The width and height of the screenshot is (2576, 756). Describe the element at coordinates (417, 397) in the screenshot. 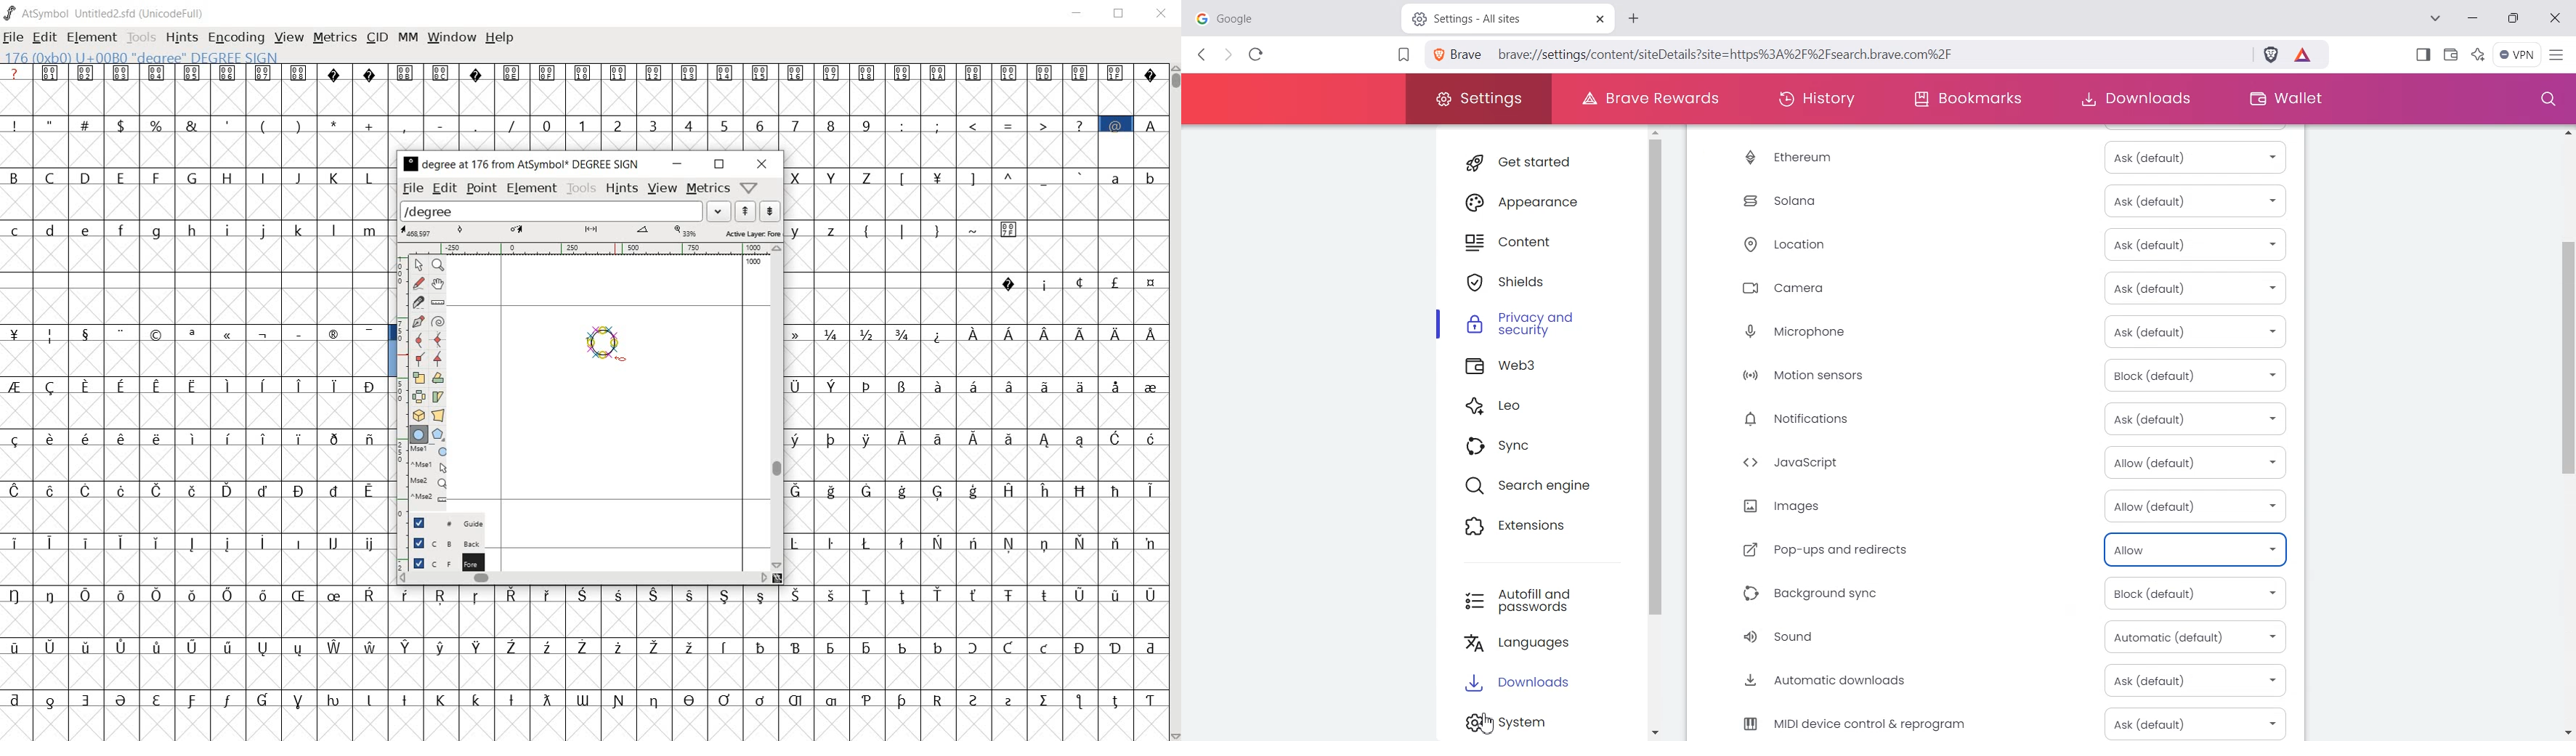

I see `flip the selection` at that location.